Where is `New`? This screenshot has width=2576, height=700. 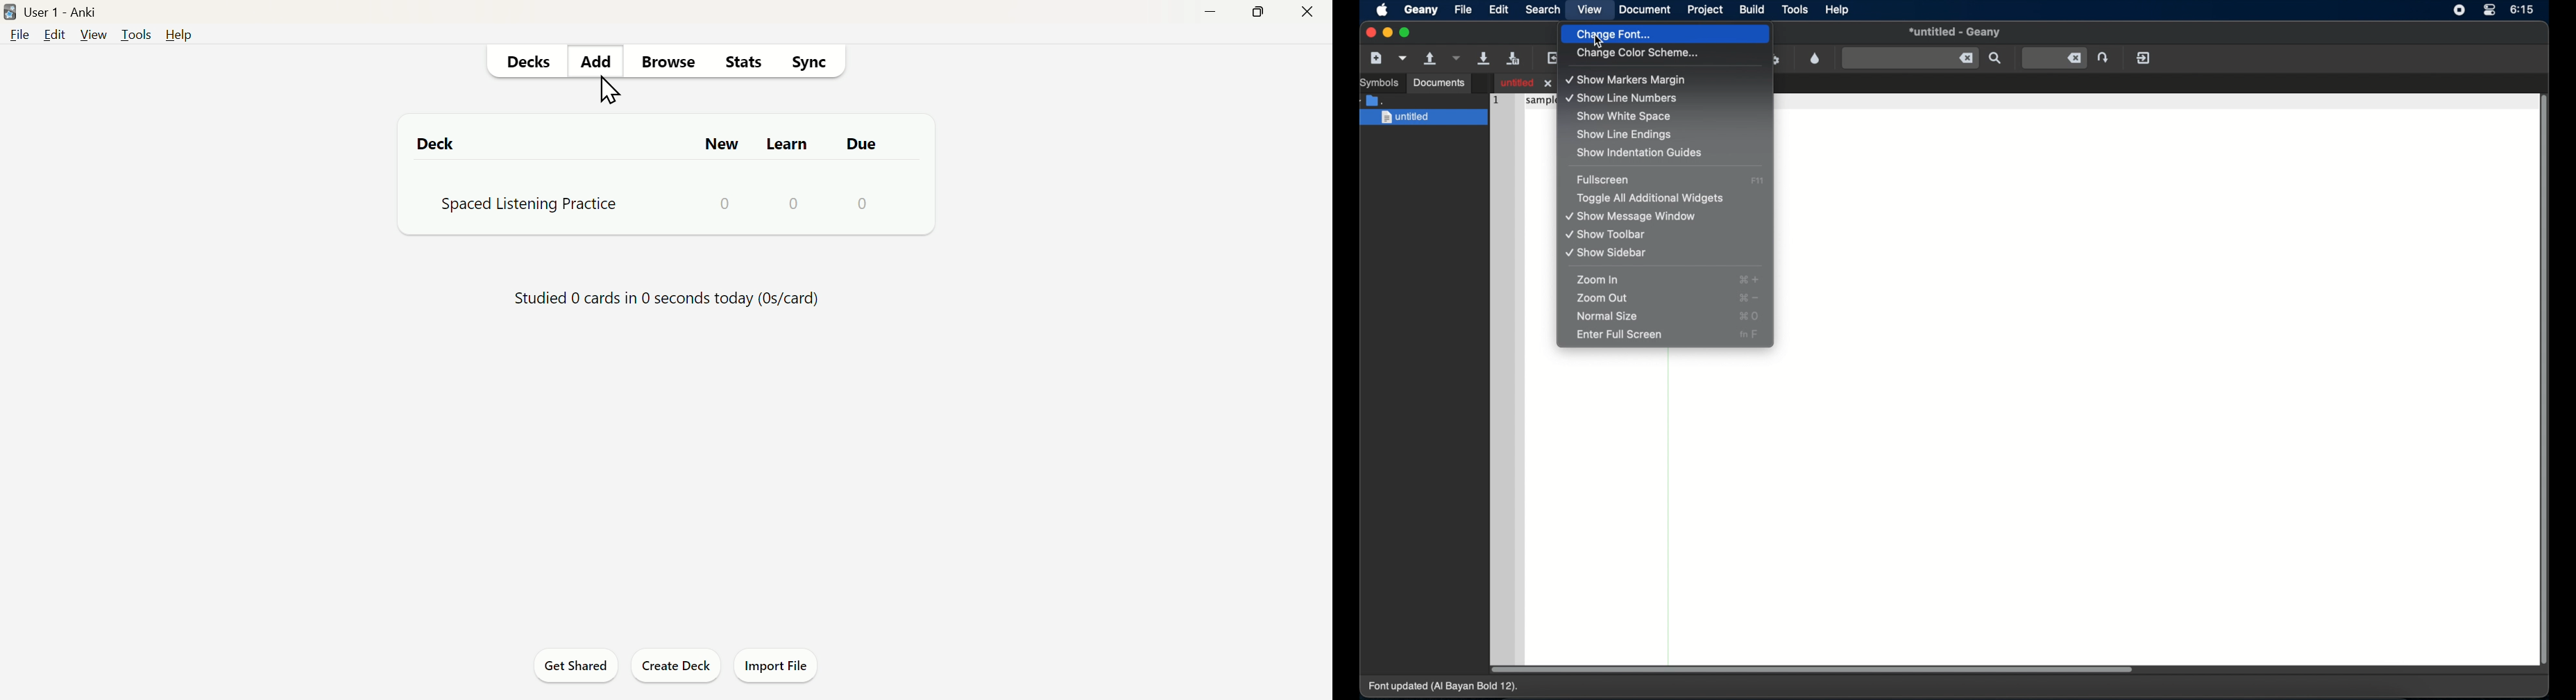
New is located at coordinates (720, 143).